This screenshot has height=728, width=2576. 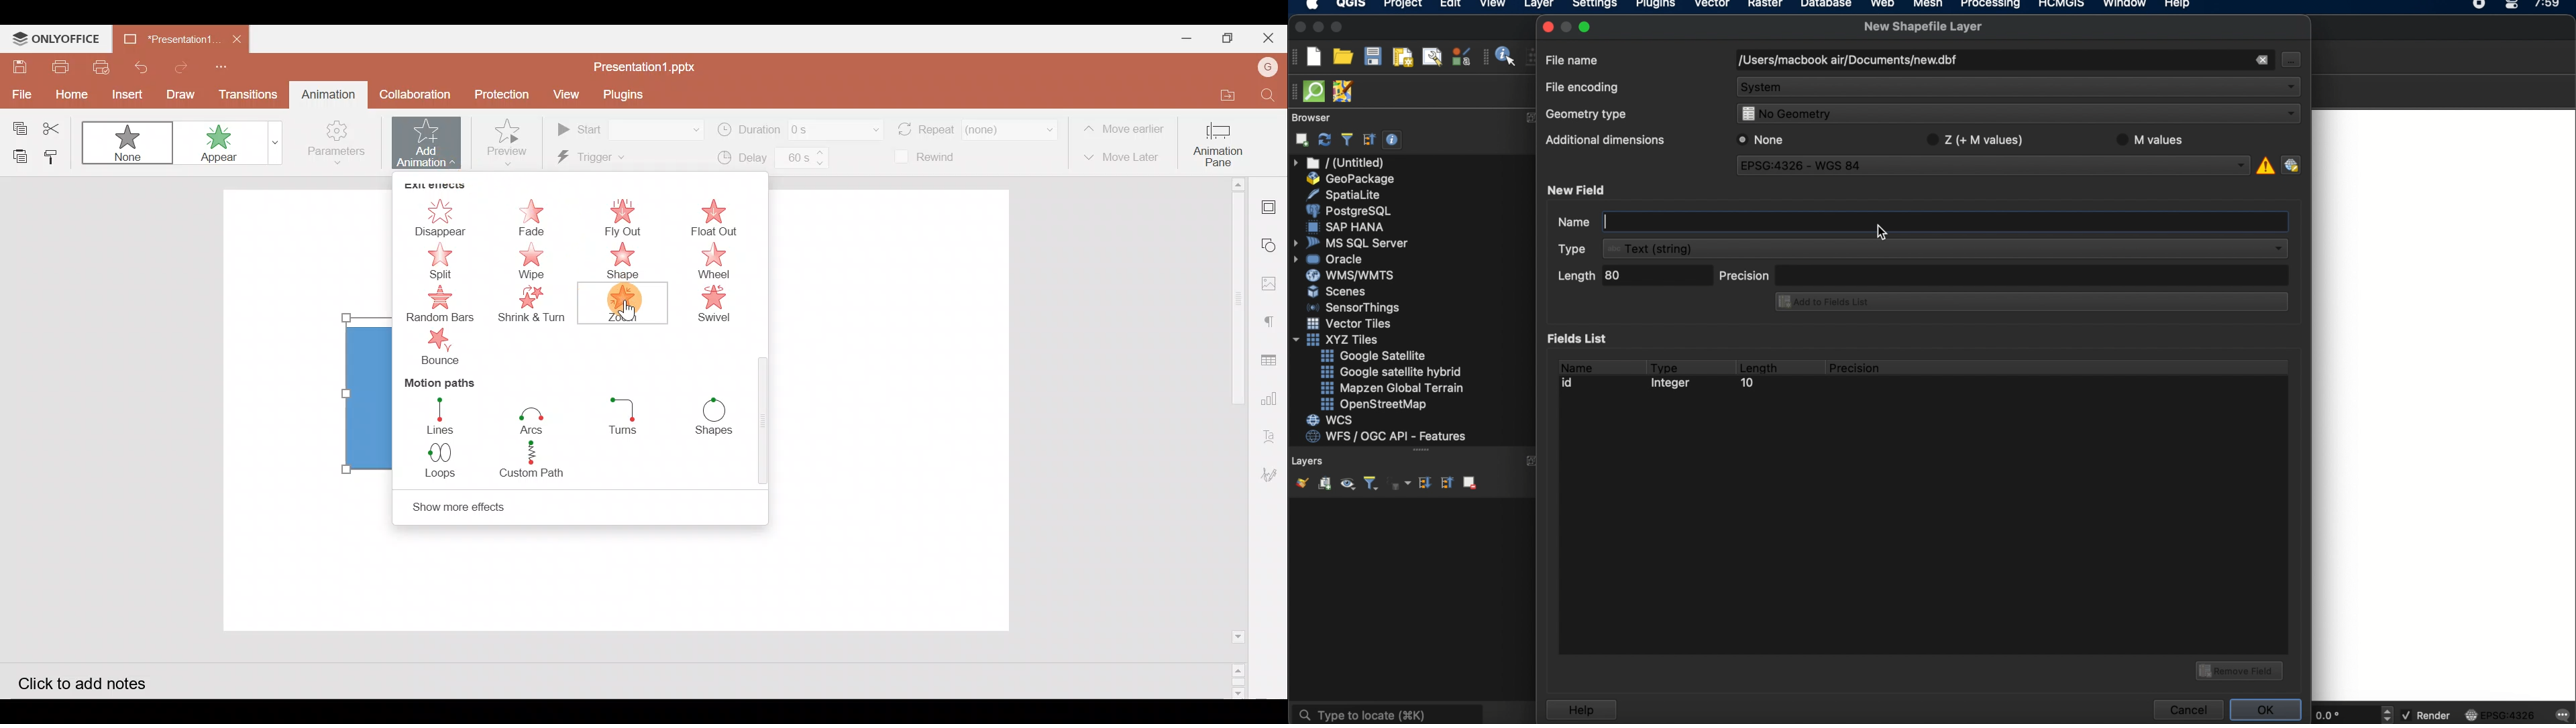 I want to click on more, so click(x=1421, y=451).